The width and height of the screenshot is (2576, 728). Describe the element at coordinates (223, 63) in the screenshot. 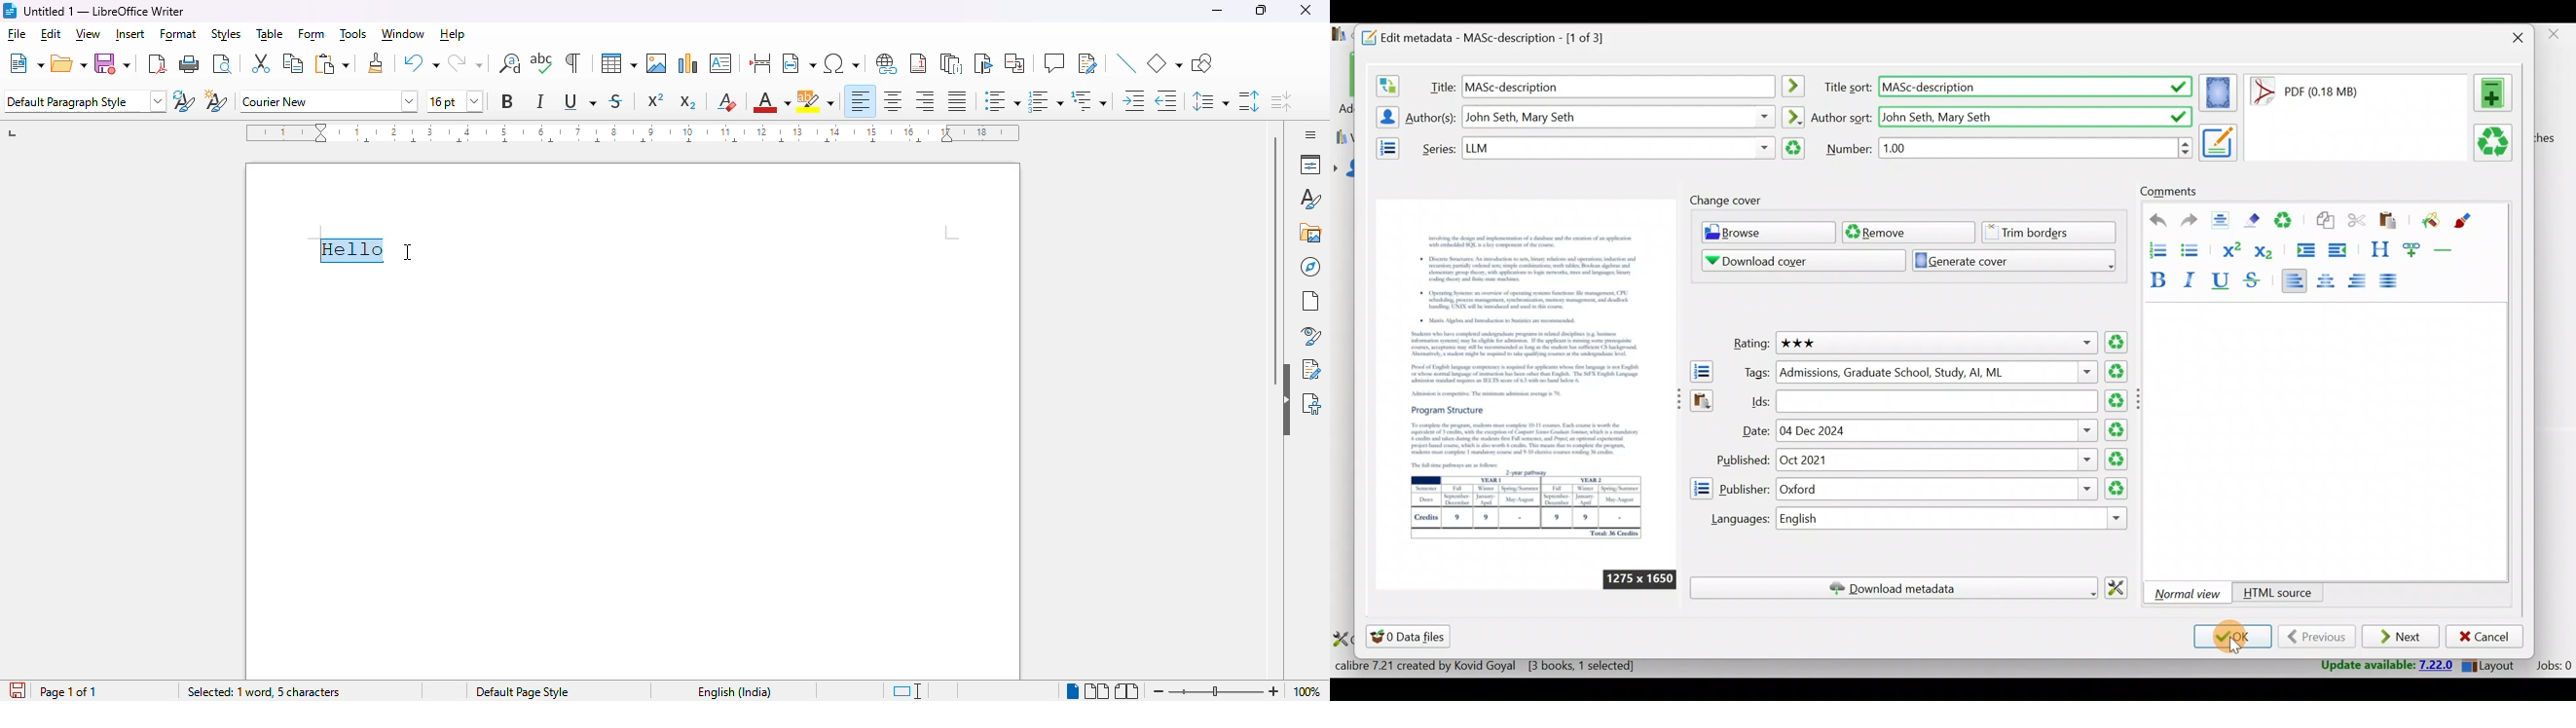

I see `toggle print preview` at that location.